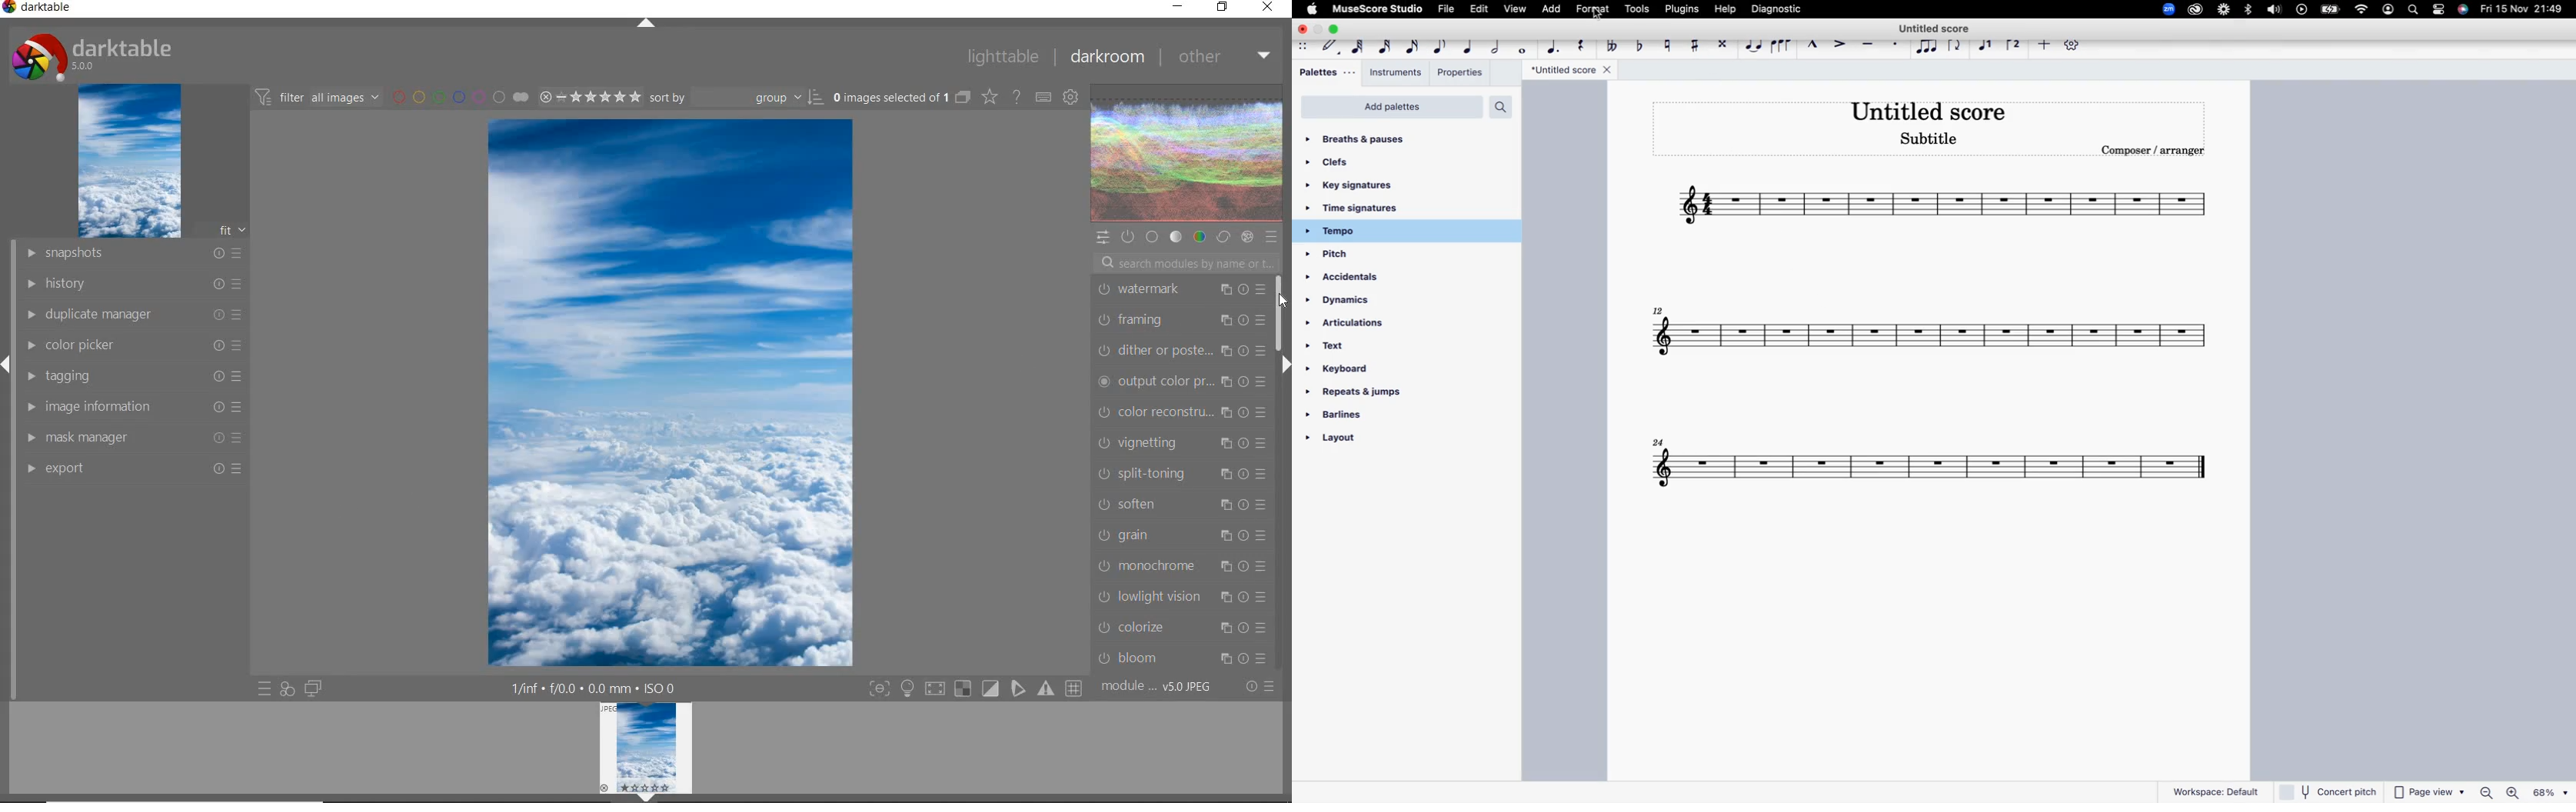 The image size is (2576, 812). What do you see at coordinates (1180, 628) in the screenshot?
I see `COLORIZE` at bounding box center [1180, 628].